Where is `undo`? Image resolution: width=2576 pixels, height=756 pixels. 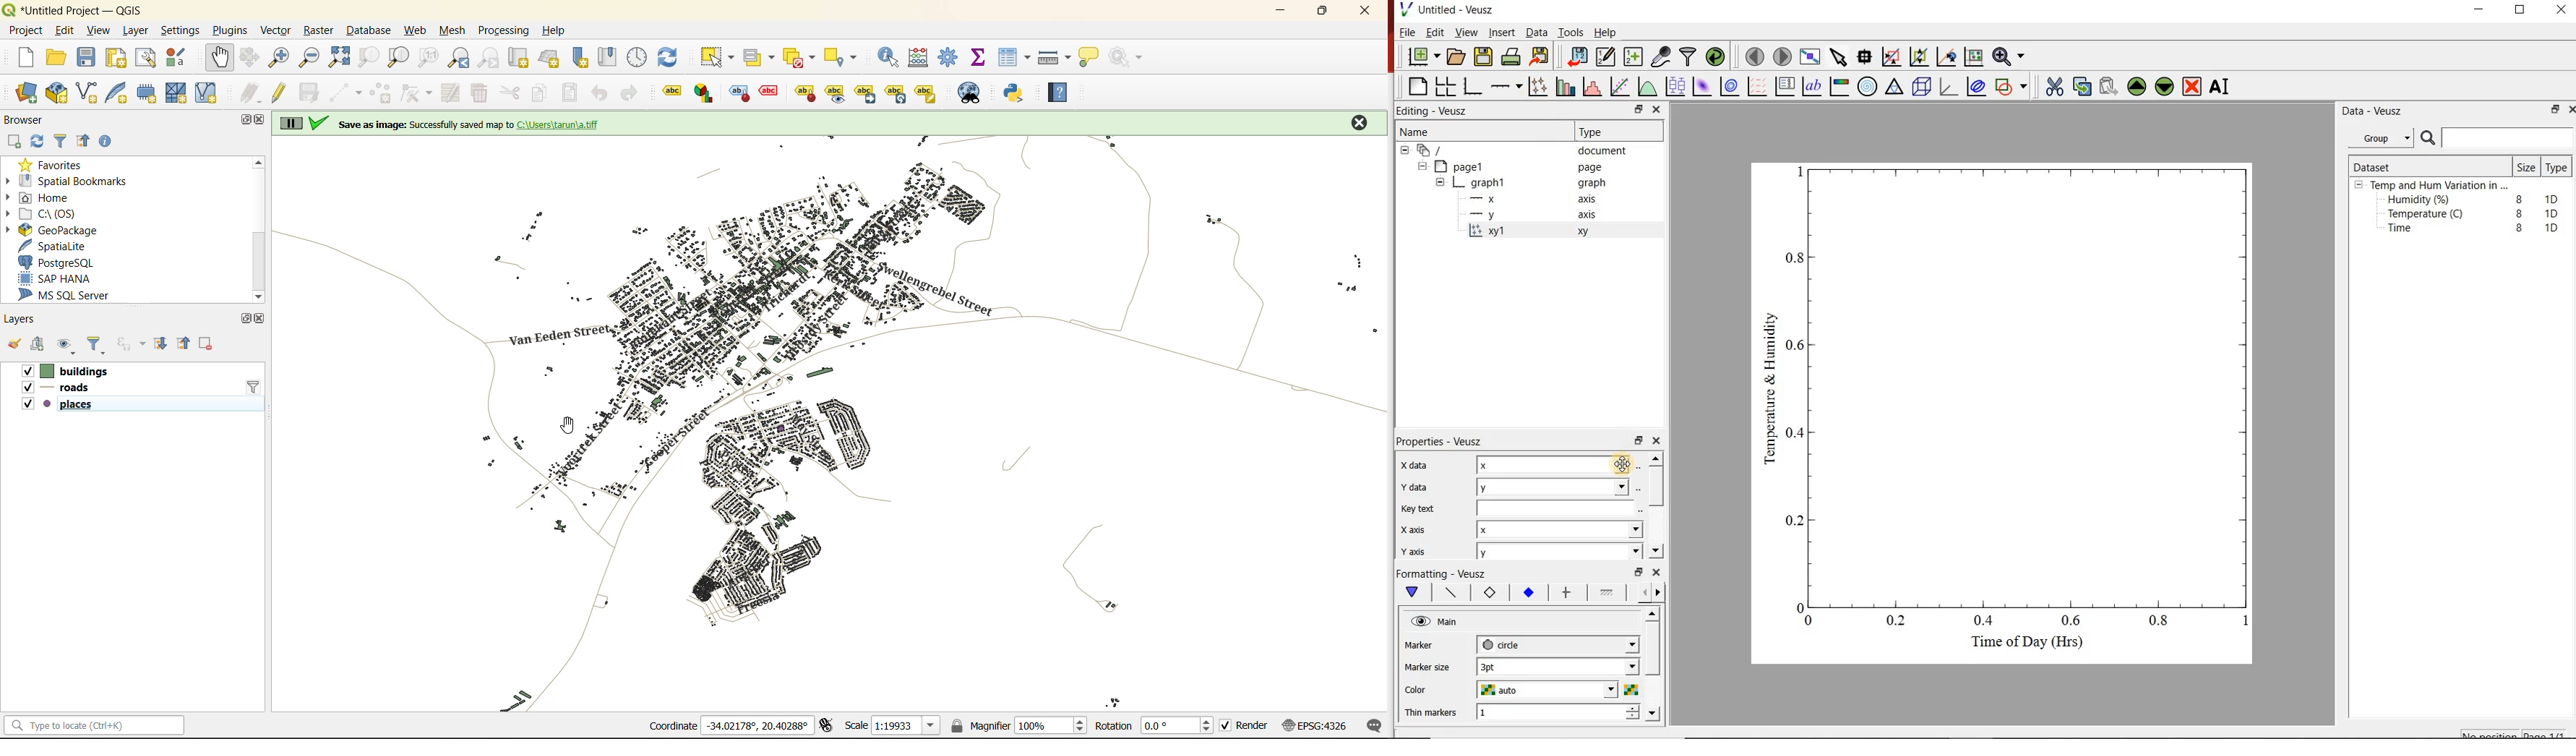
undo is located at coordinates (597, 92).